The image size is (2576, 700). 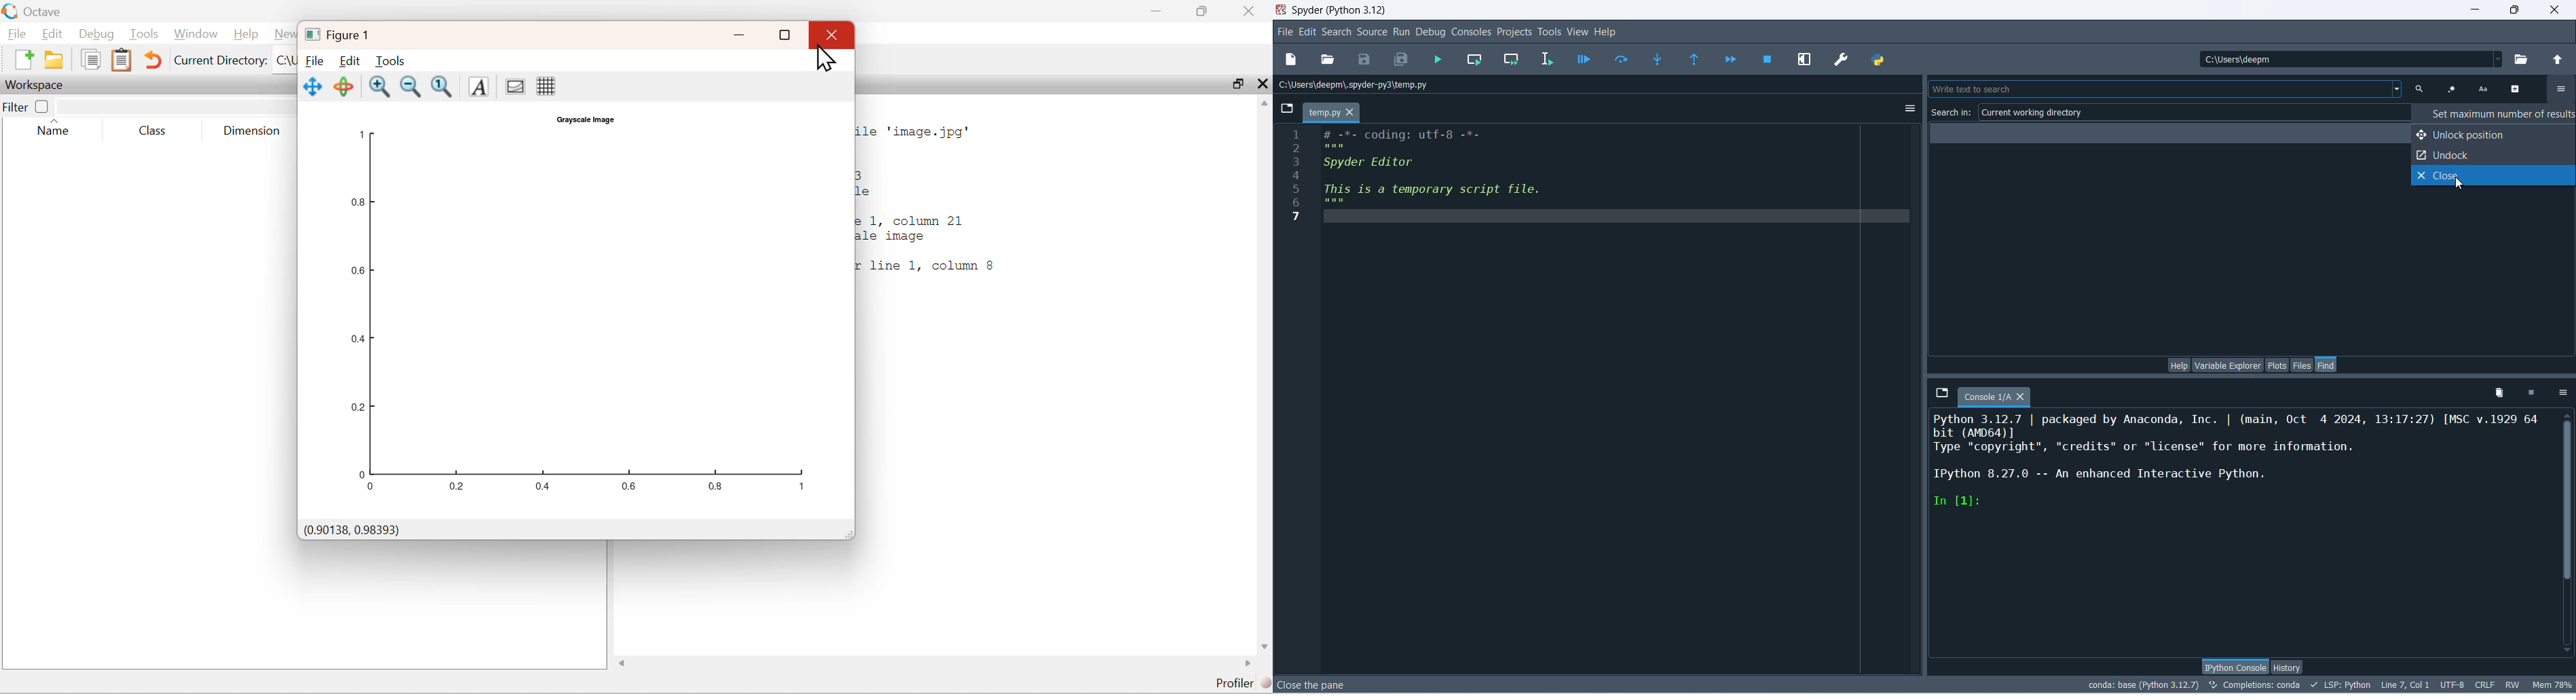 What do you see at coordinates (2349, 59) in the screenshot?
I see `location` at bounding box center [2349, 59].